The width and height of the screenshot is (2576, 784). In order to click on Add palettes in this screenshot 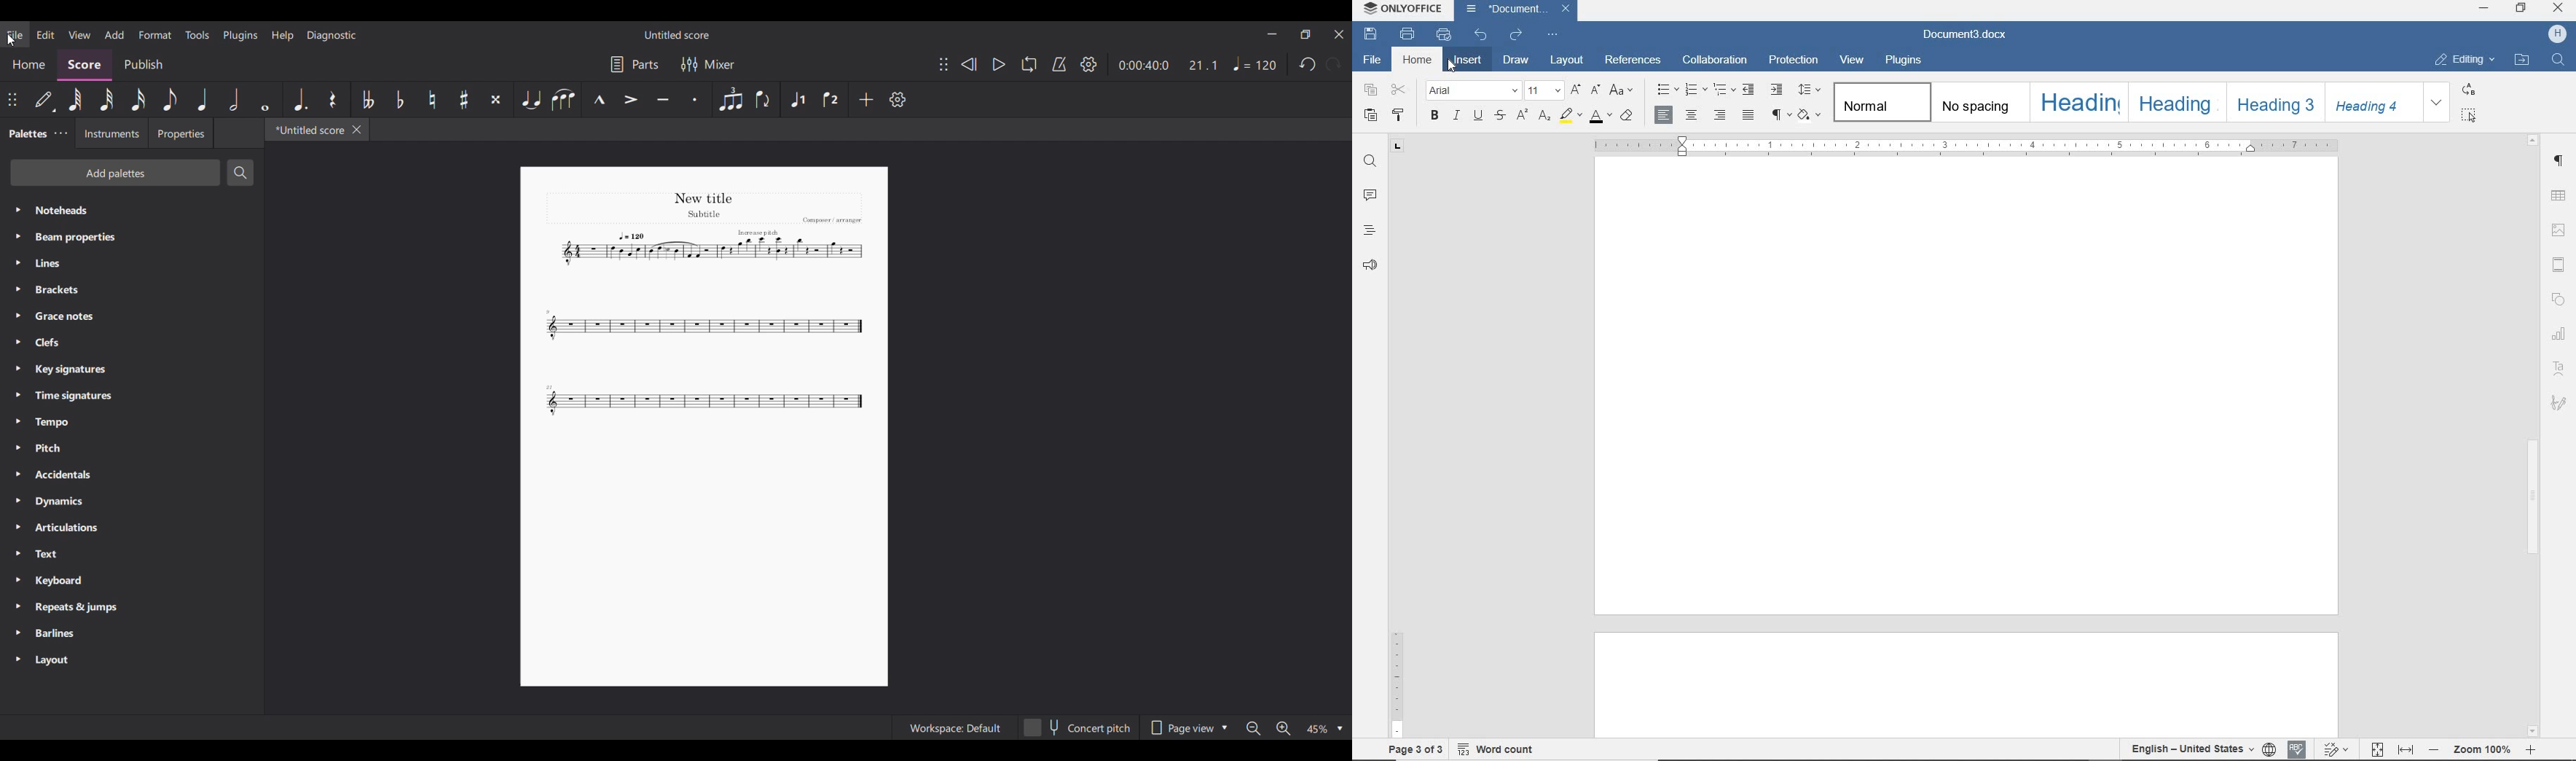, I will do `click(115, 173)`.